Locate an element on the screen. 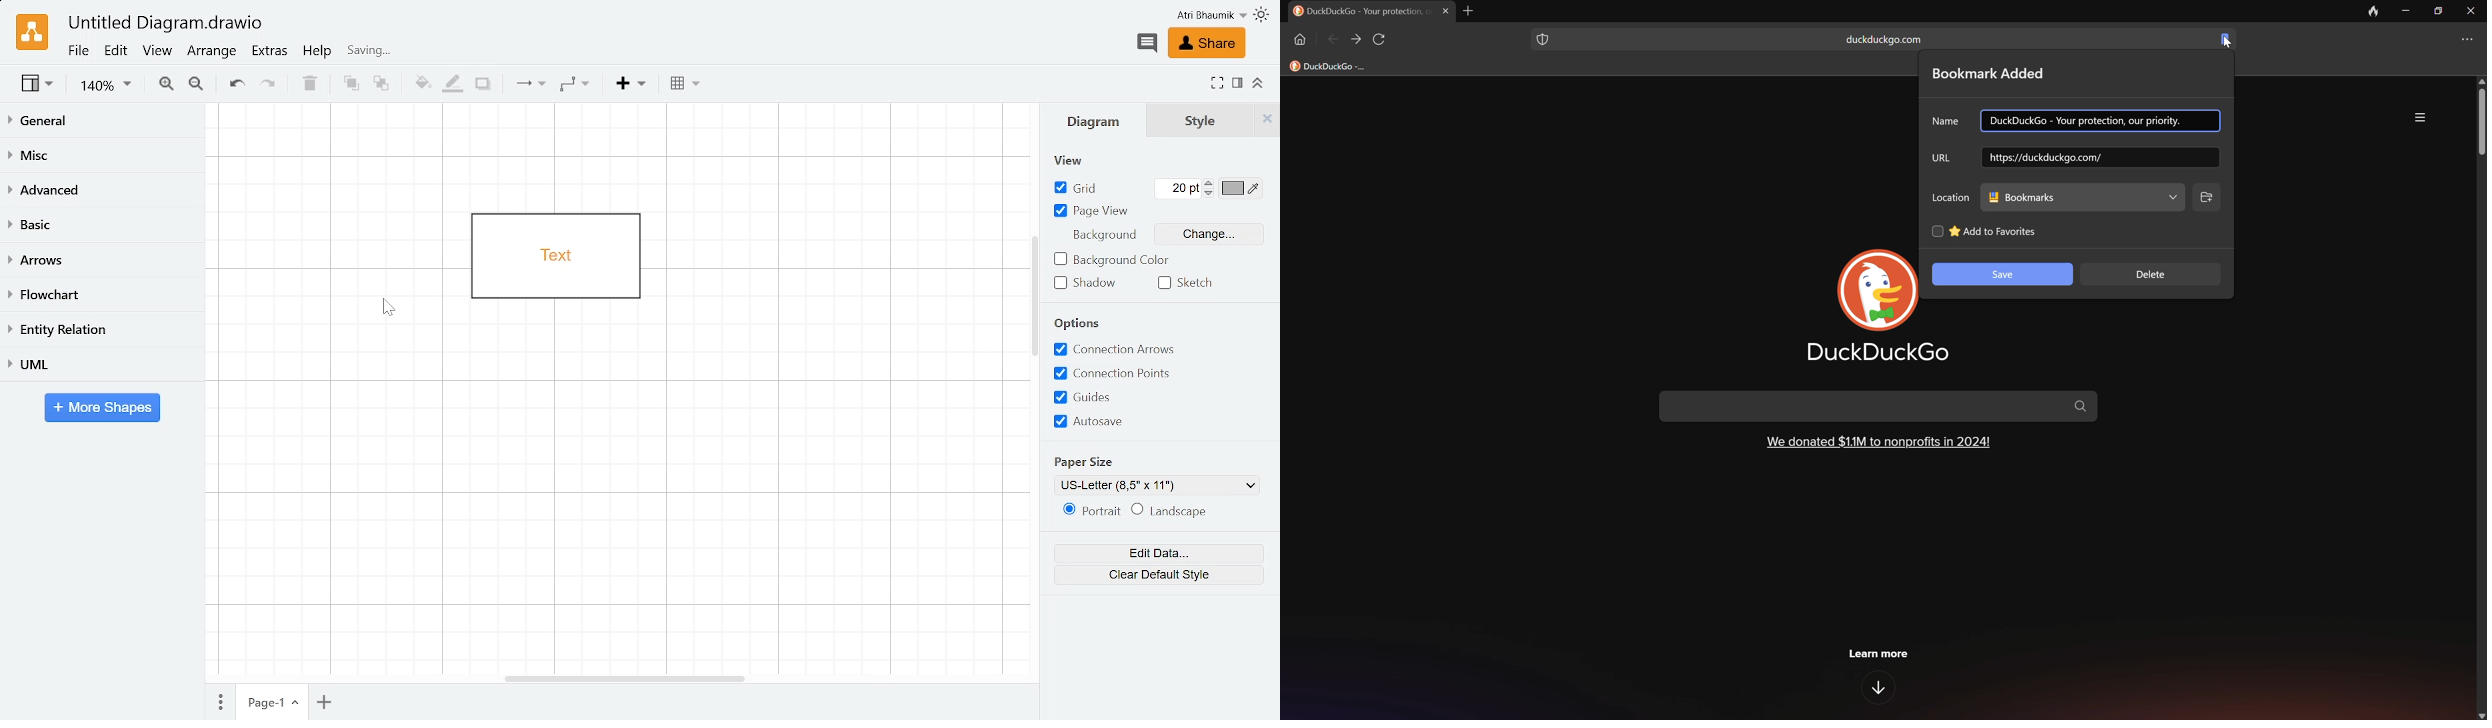 The width and height of the screenshot is (2492, 728). Add folder is located at coordinates (2208, 196).